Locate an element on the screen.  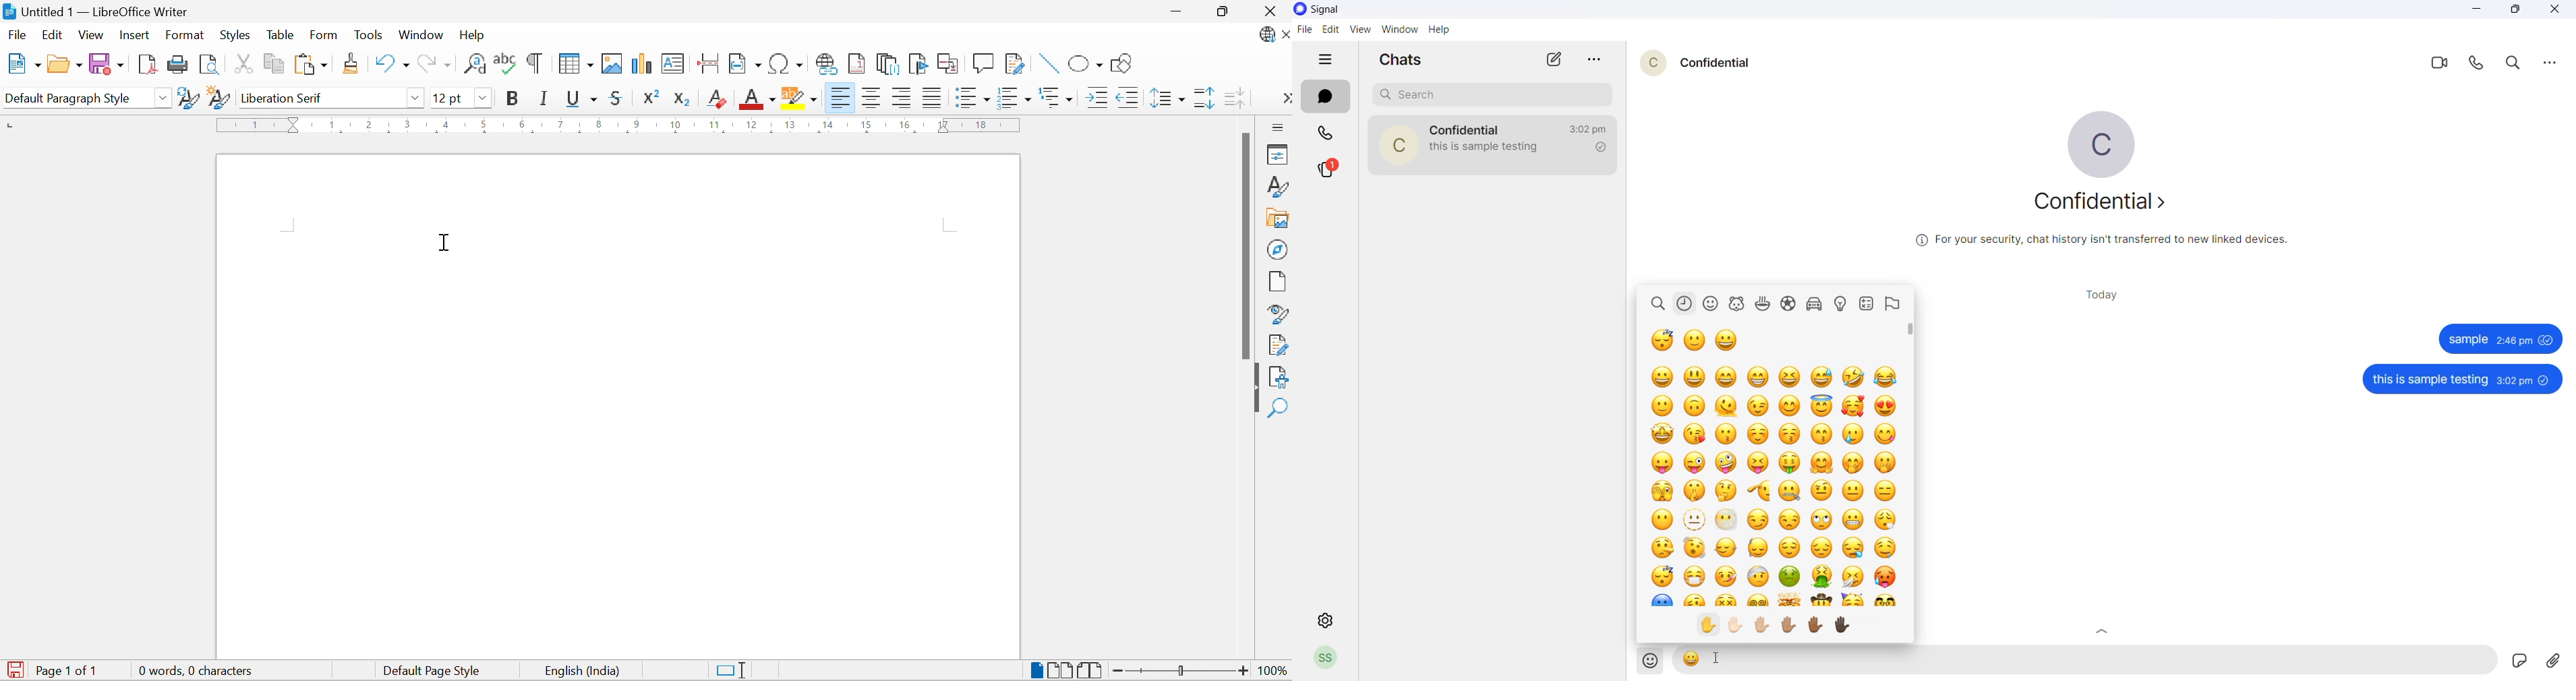
12 is located at coordinates (753, 125).